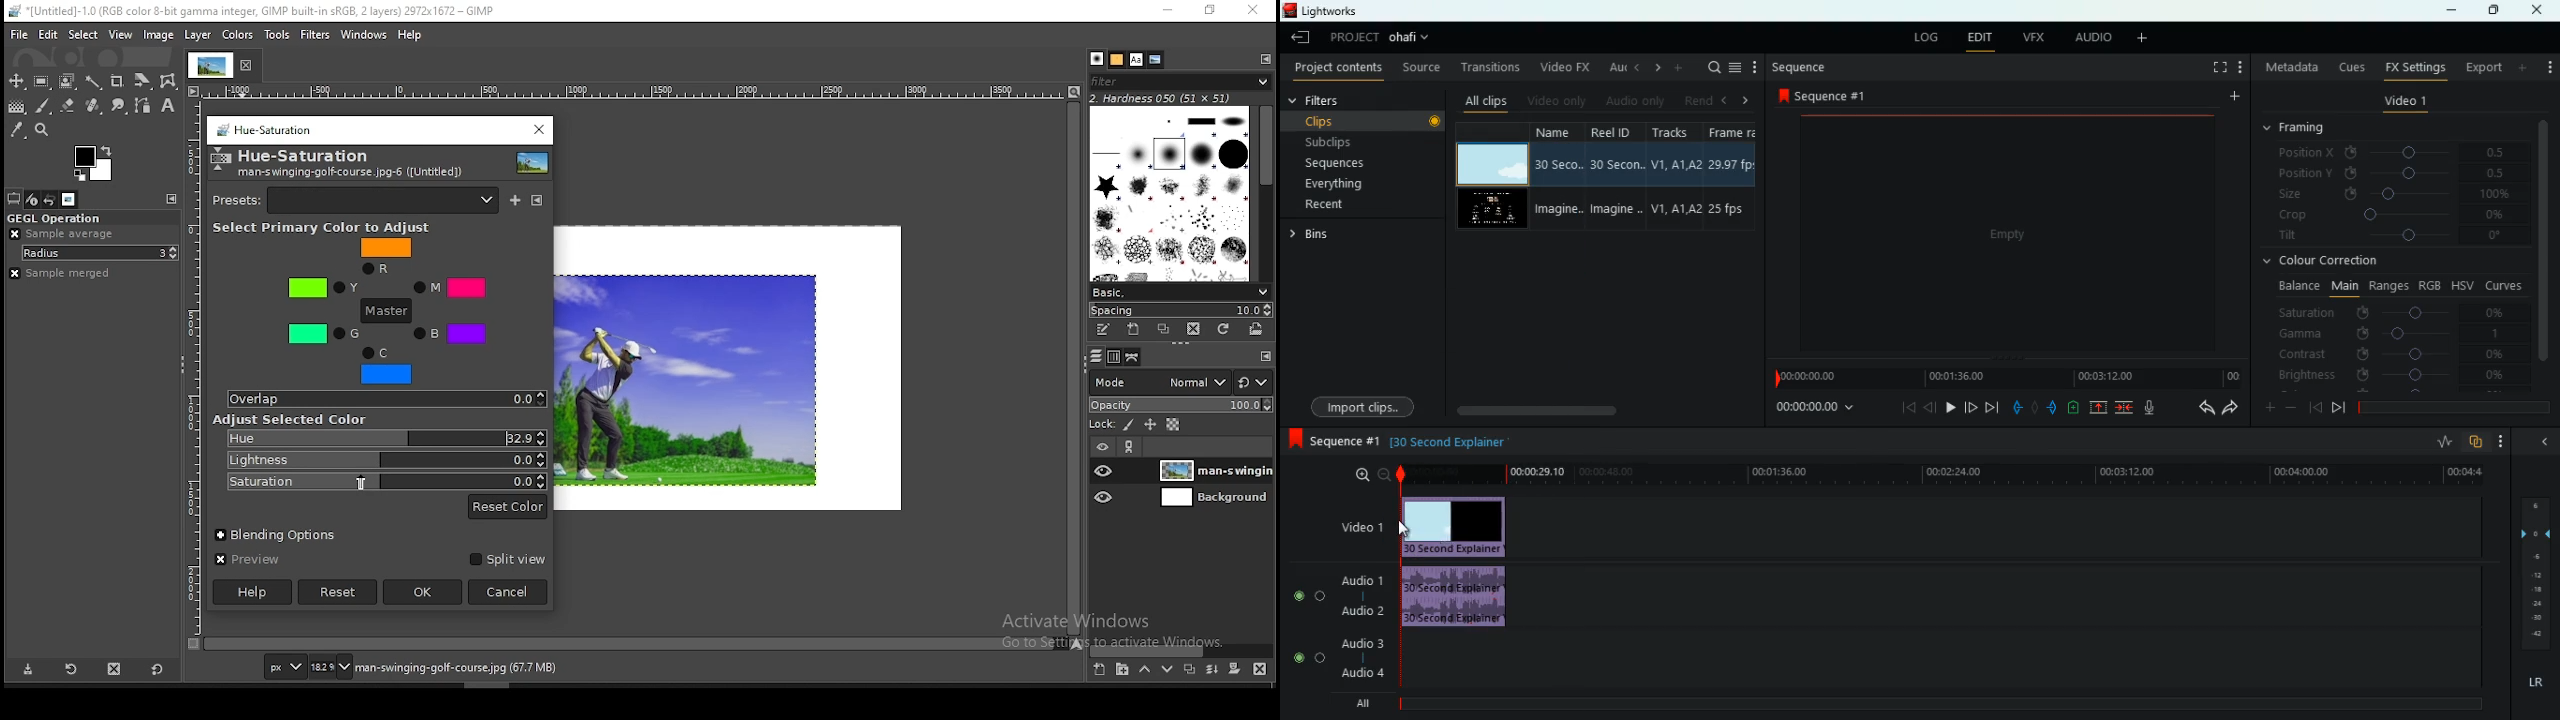 The width and height of the screenshot is (2576, 728). I want to click on B, so click(452, 333).